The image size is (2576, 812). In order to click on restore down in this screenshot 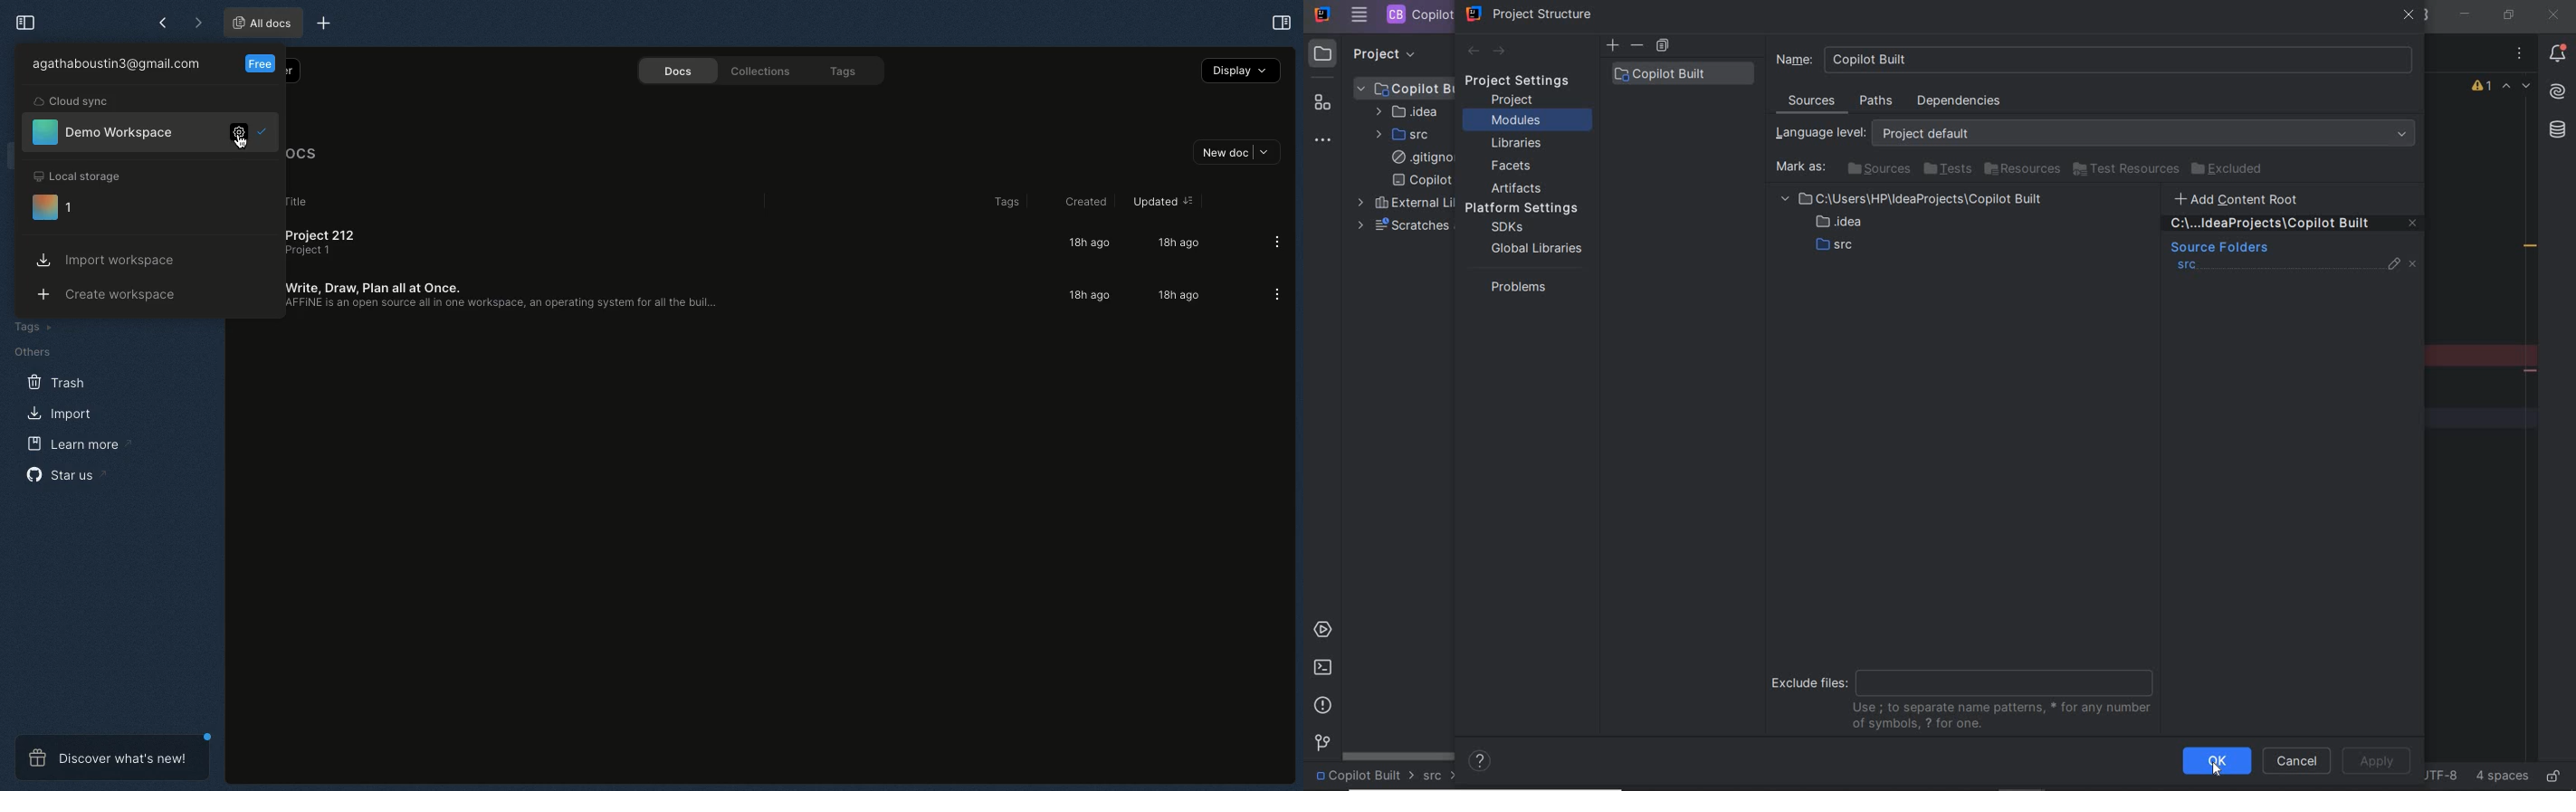, I will do `click(2507, 14)`.